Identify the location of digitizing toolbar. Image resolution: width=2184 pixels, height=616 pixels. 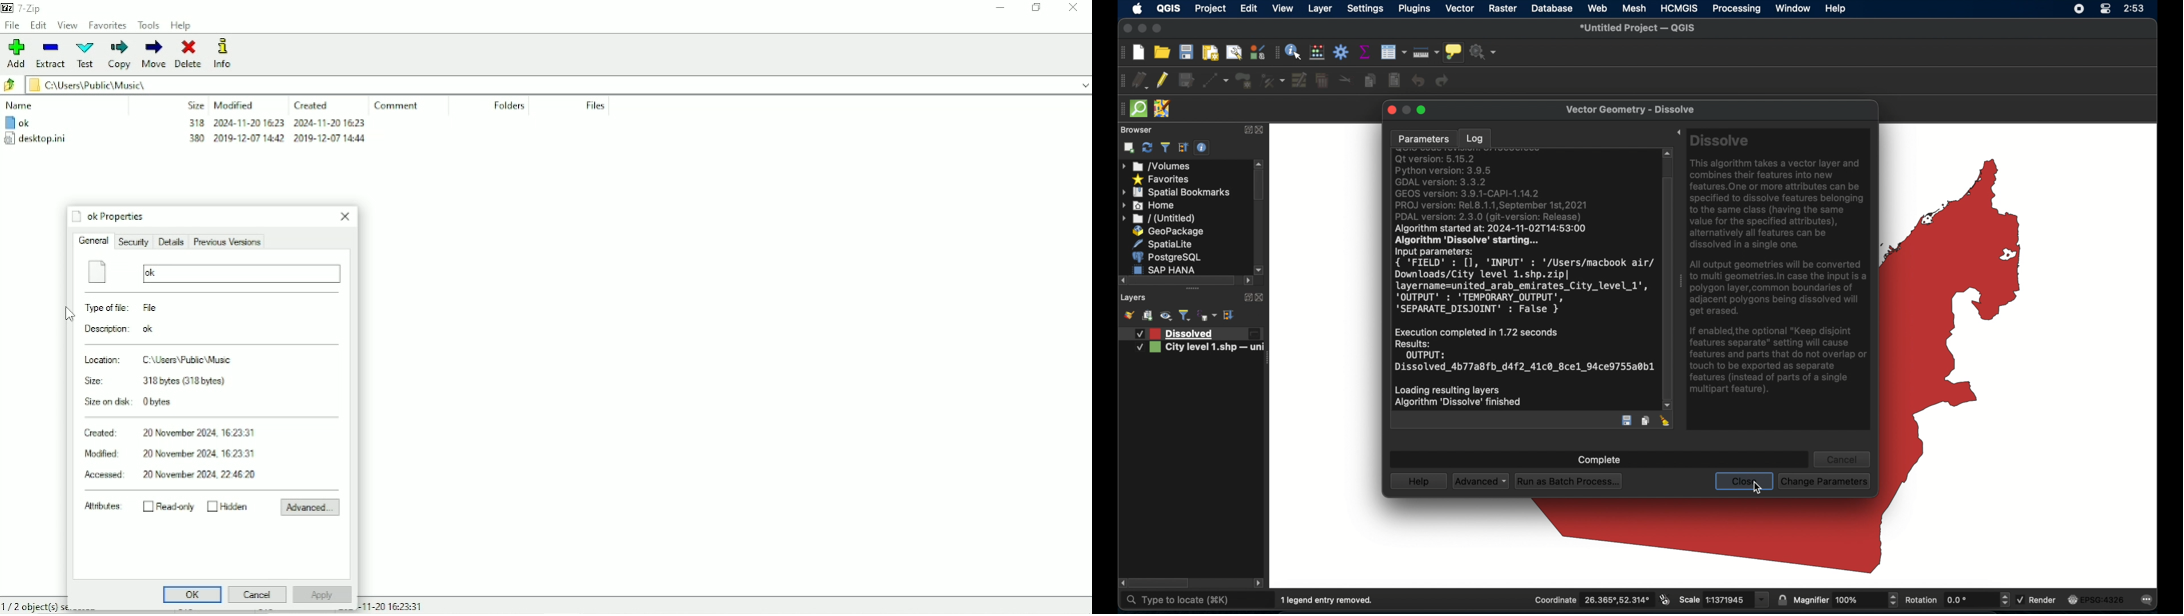
(1123, 81).